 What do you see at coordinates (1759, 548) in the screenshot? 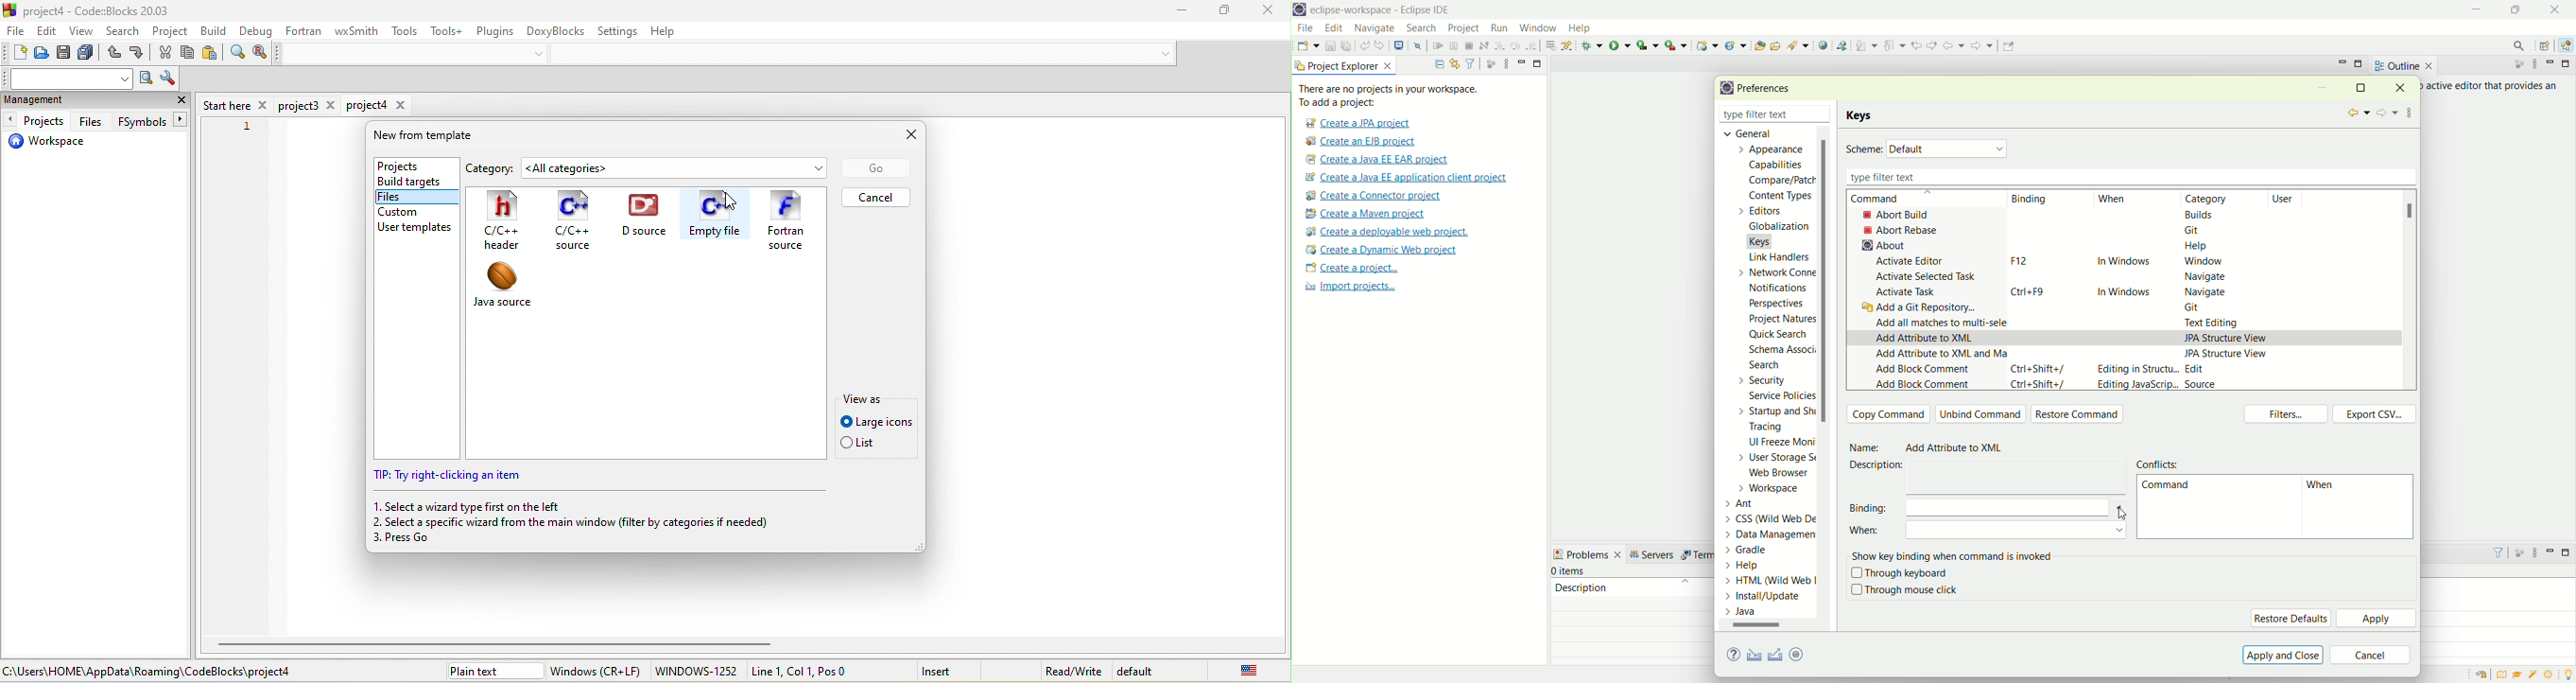
I see `Gradle` at bounding box center [1759, 548].